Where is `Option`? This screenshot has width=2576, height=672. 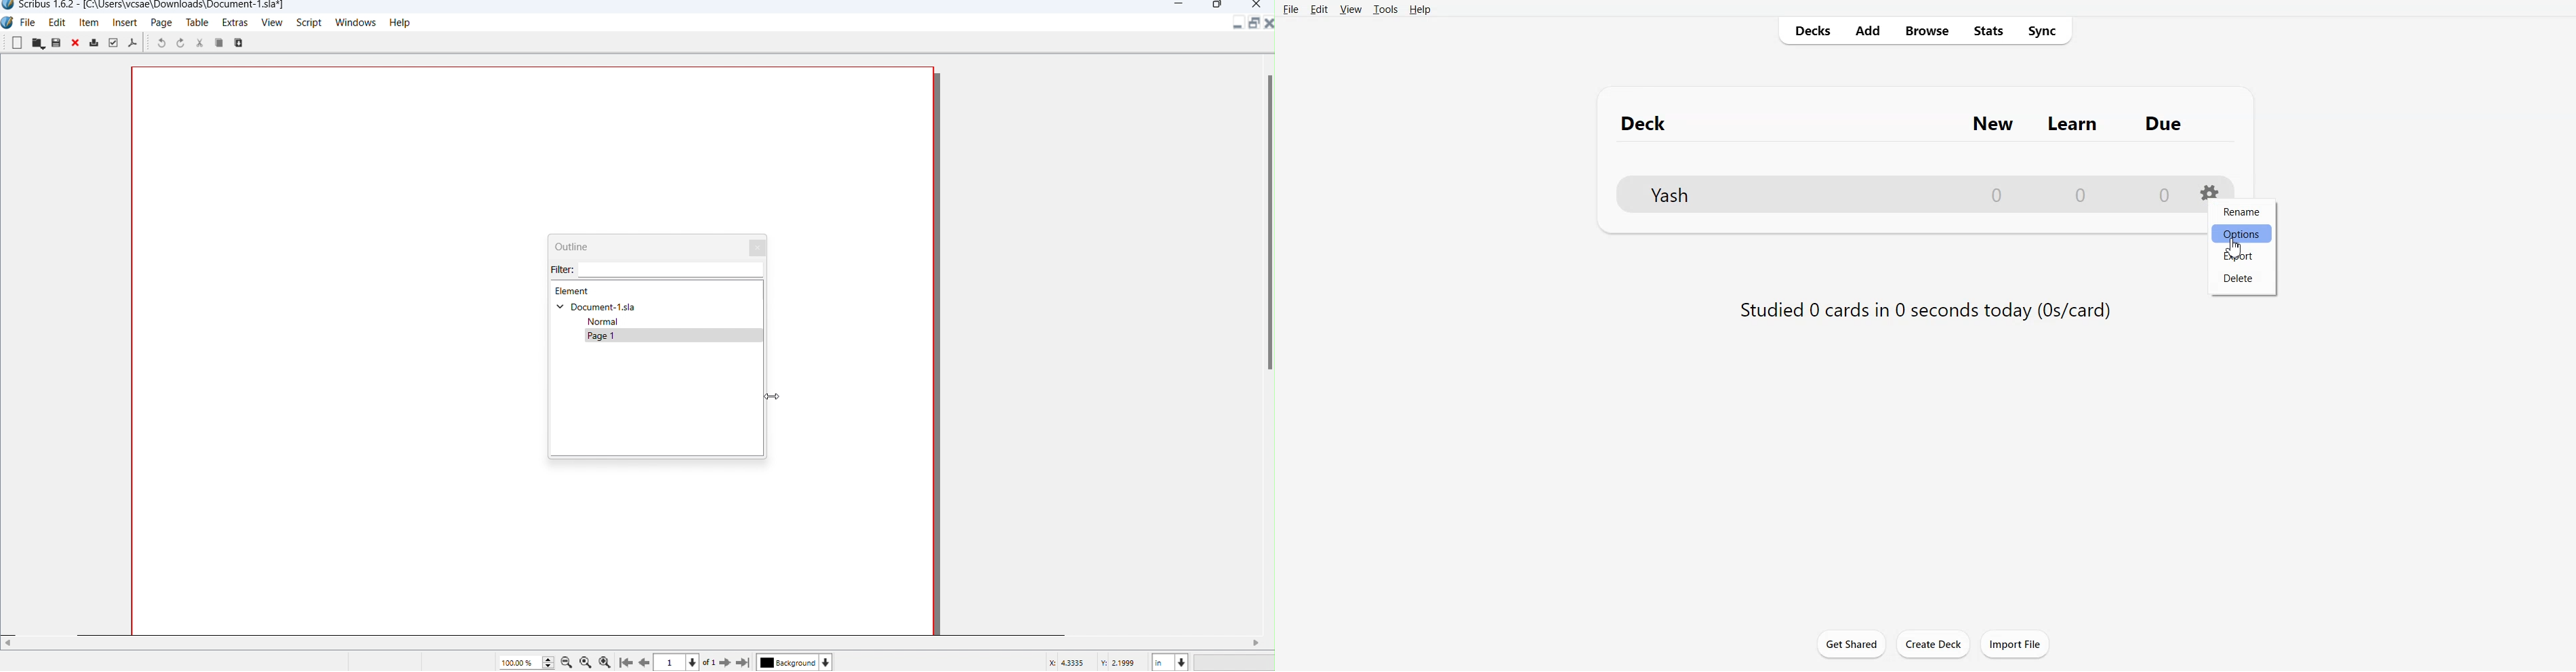
Option is located at coordinates (2241, 233).